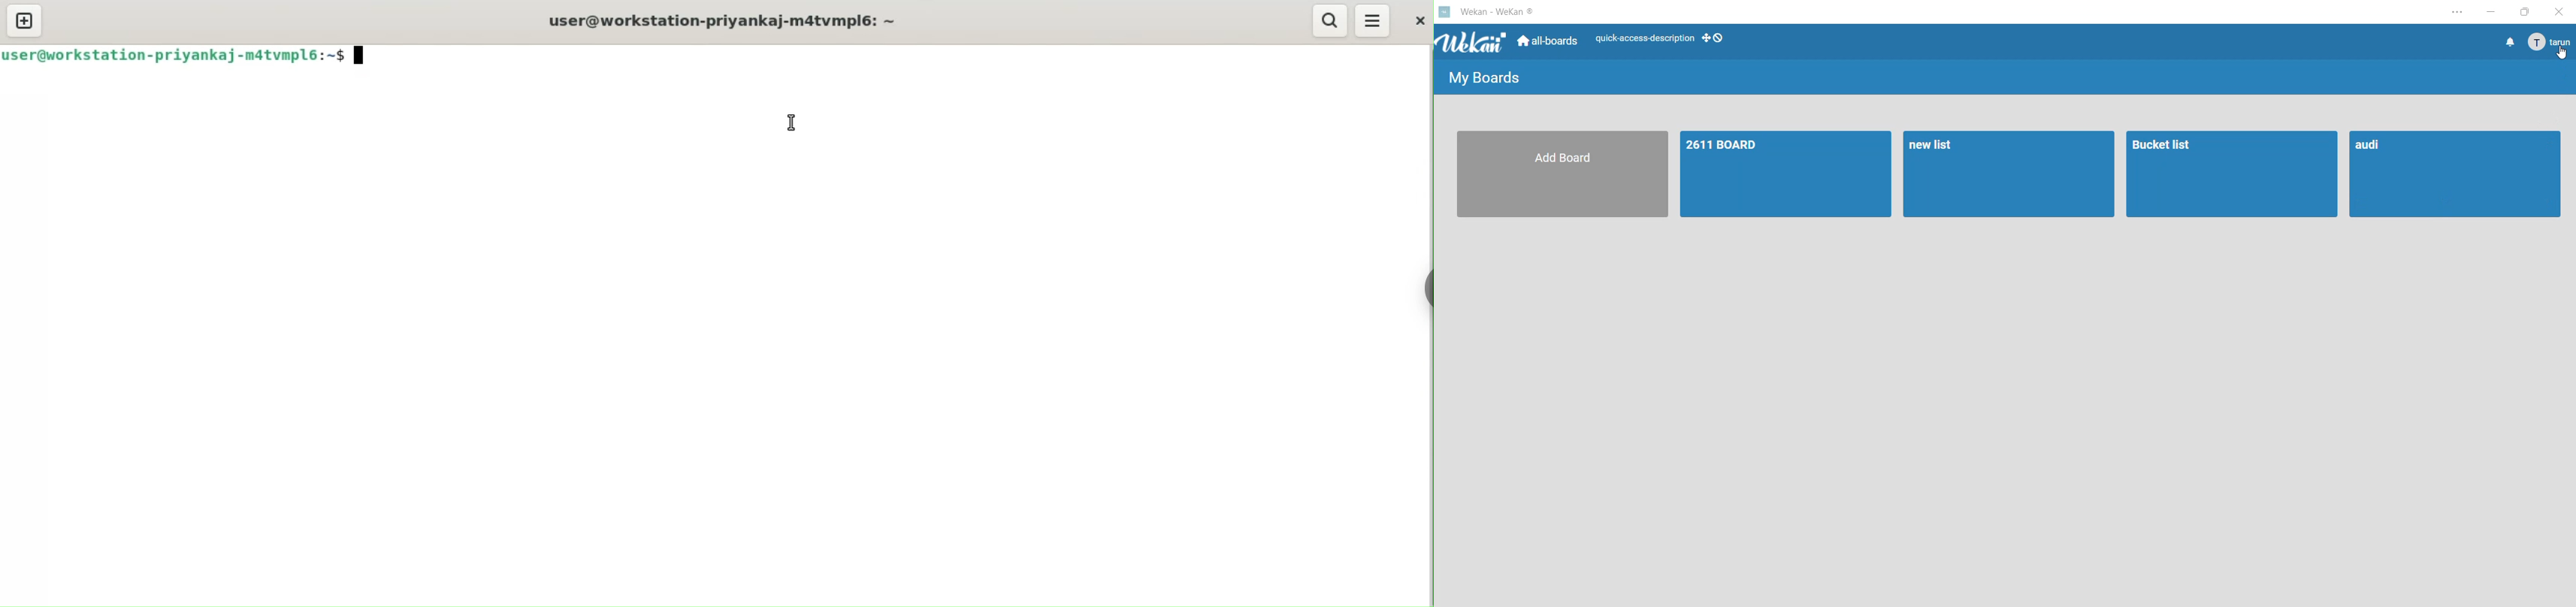 This screenshot has height=616, width=2576. What do you see at coordinates (1715, 37) in the screenshot?
I see `show desktop drag handles` at bounding box center [1715, 37].